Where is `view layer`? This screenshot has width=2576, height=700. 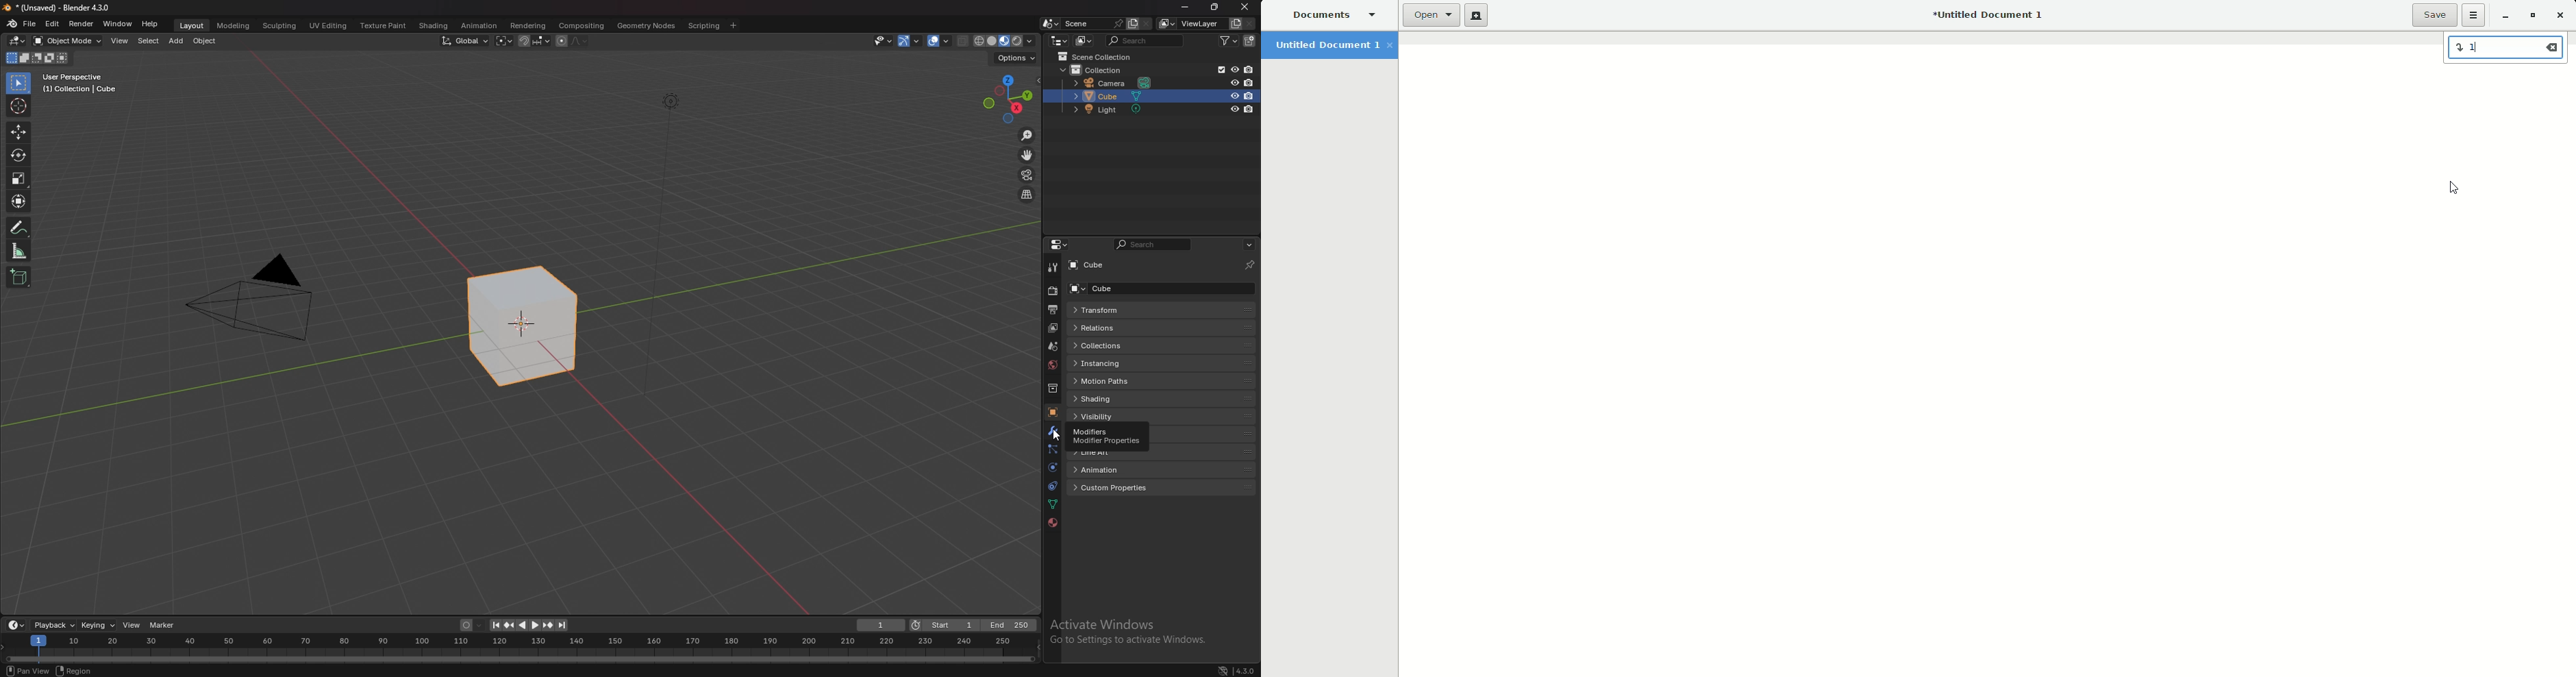 view layer is located at coordinates (1053, 327).